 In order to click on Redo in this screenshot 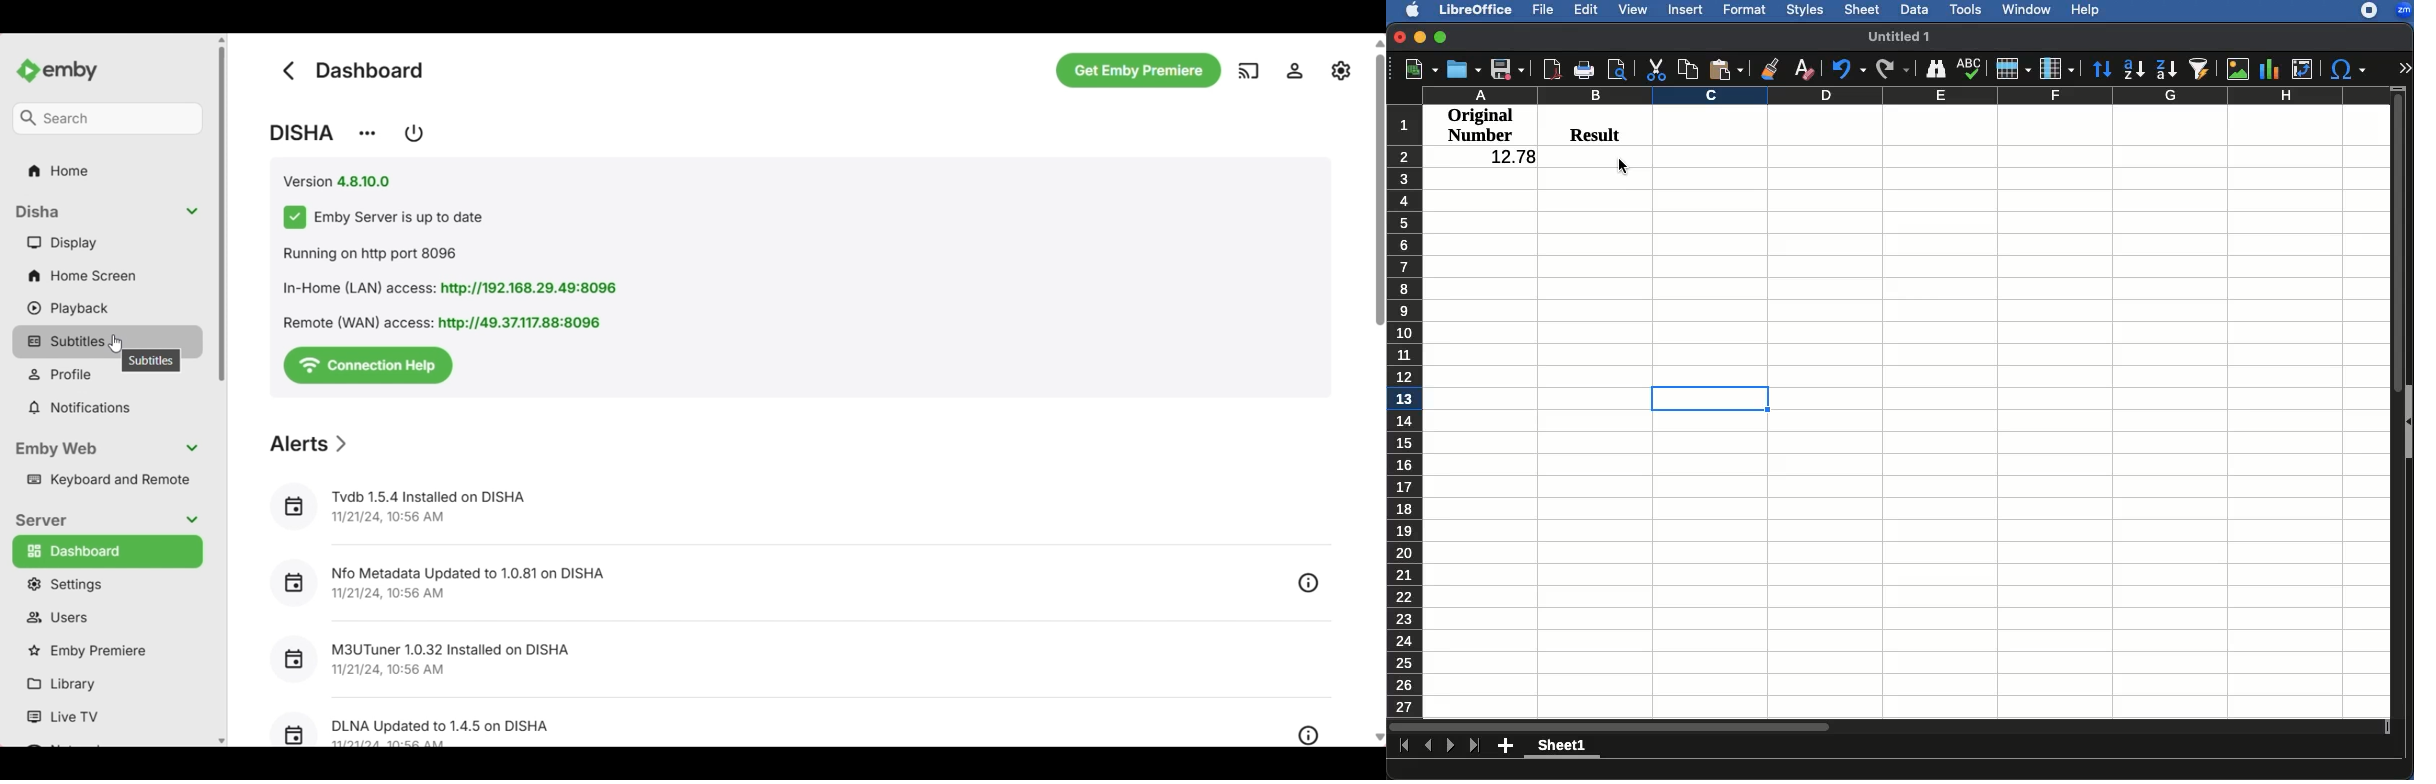, I will do `click(1893, 70)`.